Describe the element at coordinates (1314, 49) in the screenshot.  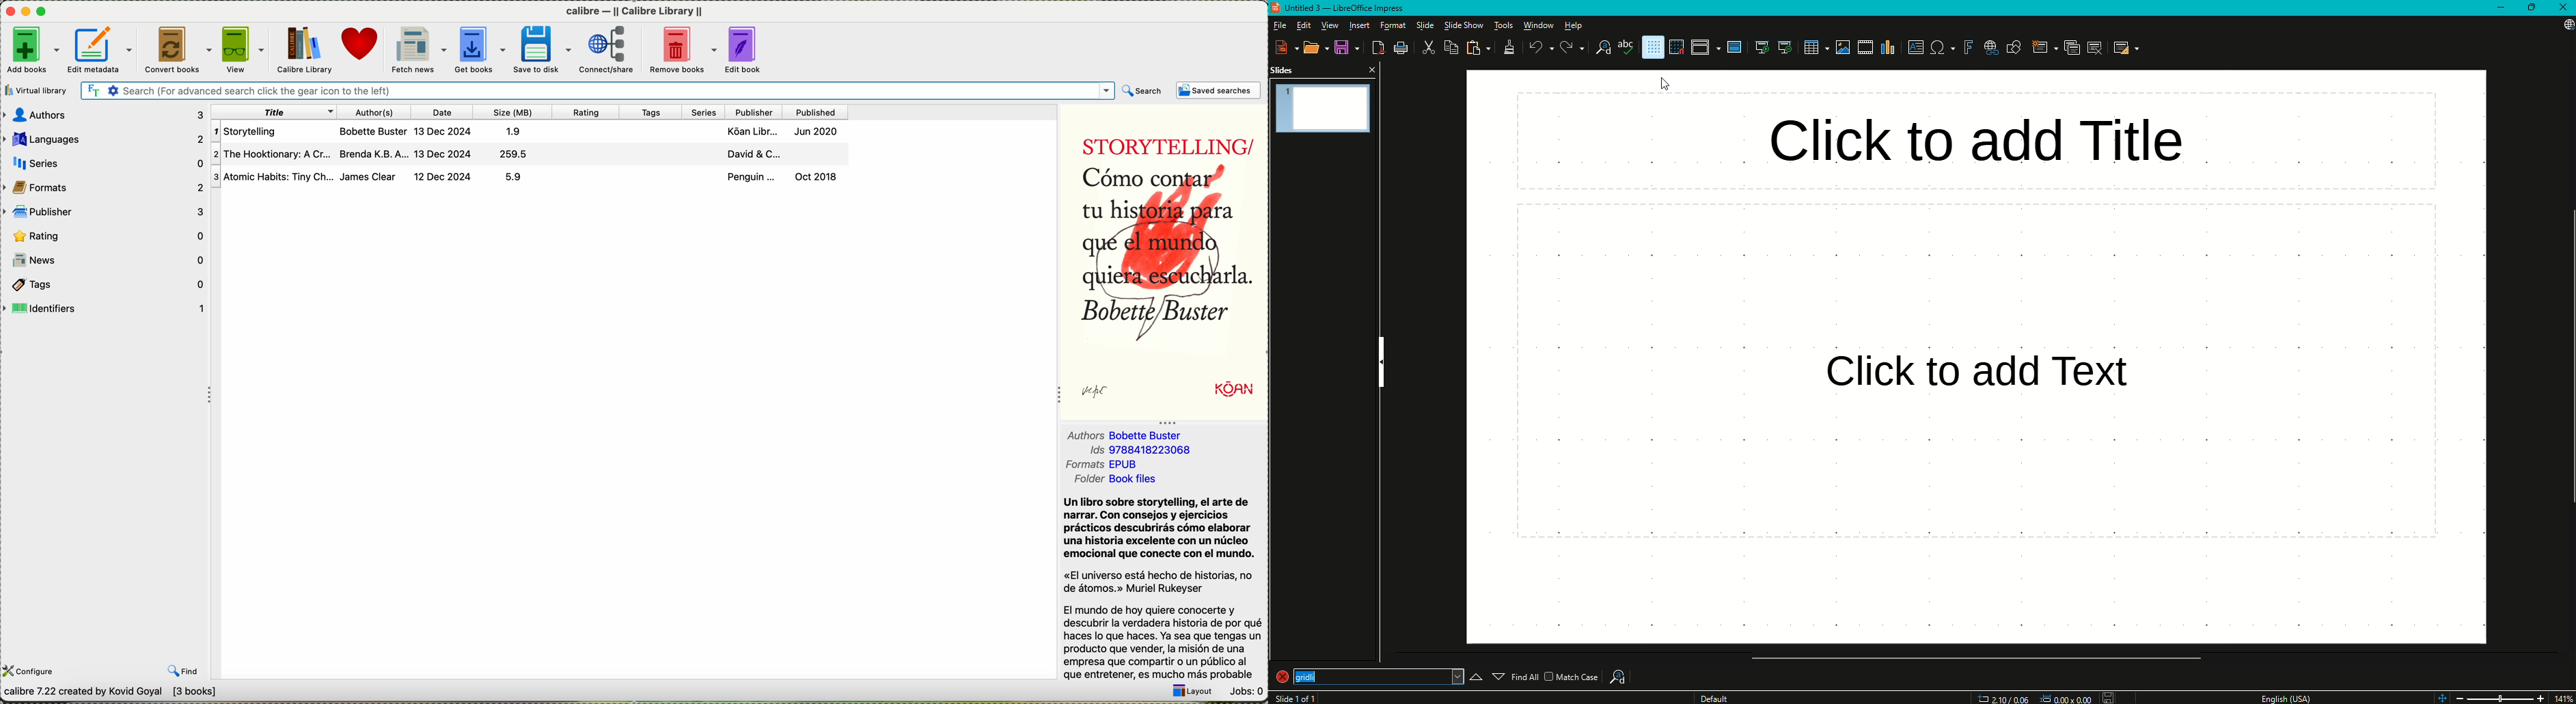
I see `Open` at that location.